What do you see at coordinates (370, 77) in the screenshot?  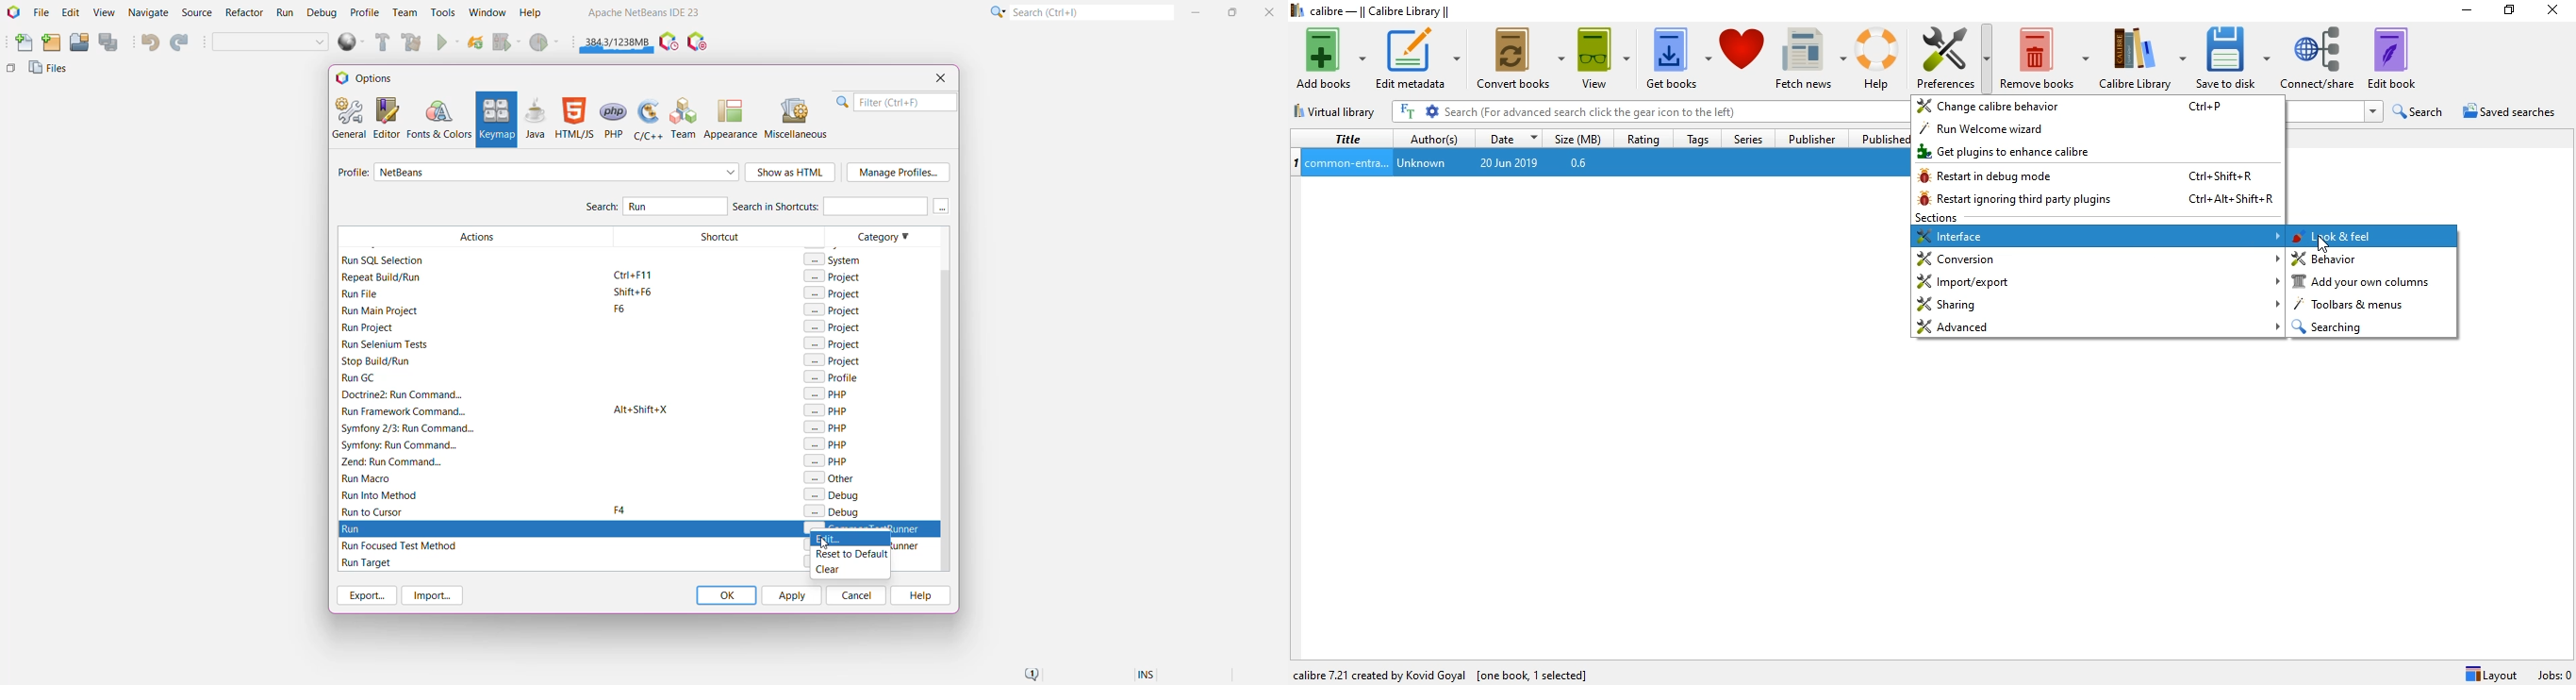 I see `Options` at bounding box center [370, 77].